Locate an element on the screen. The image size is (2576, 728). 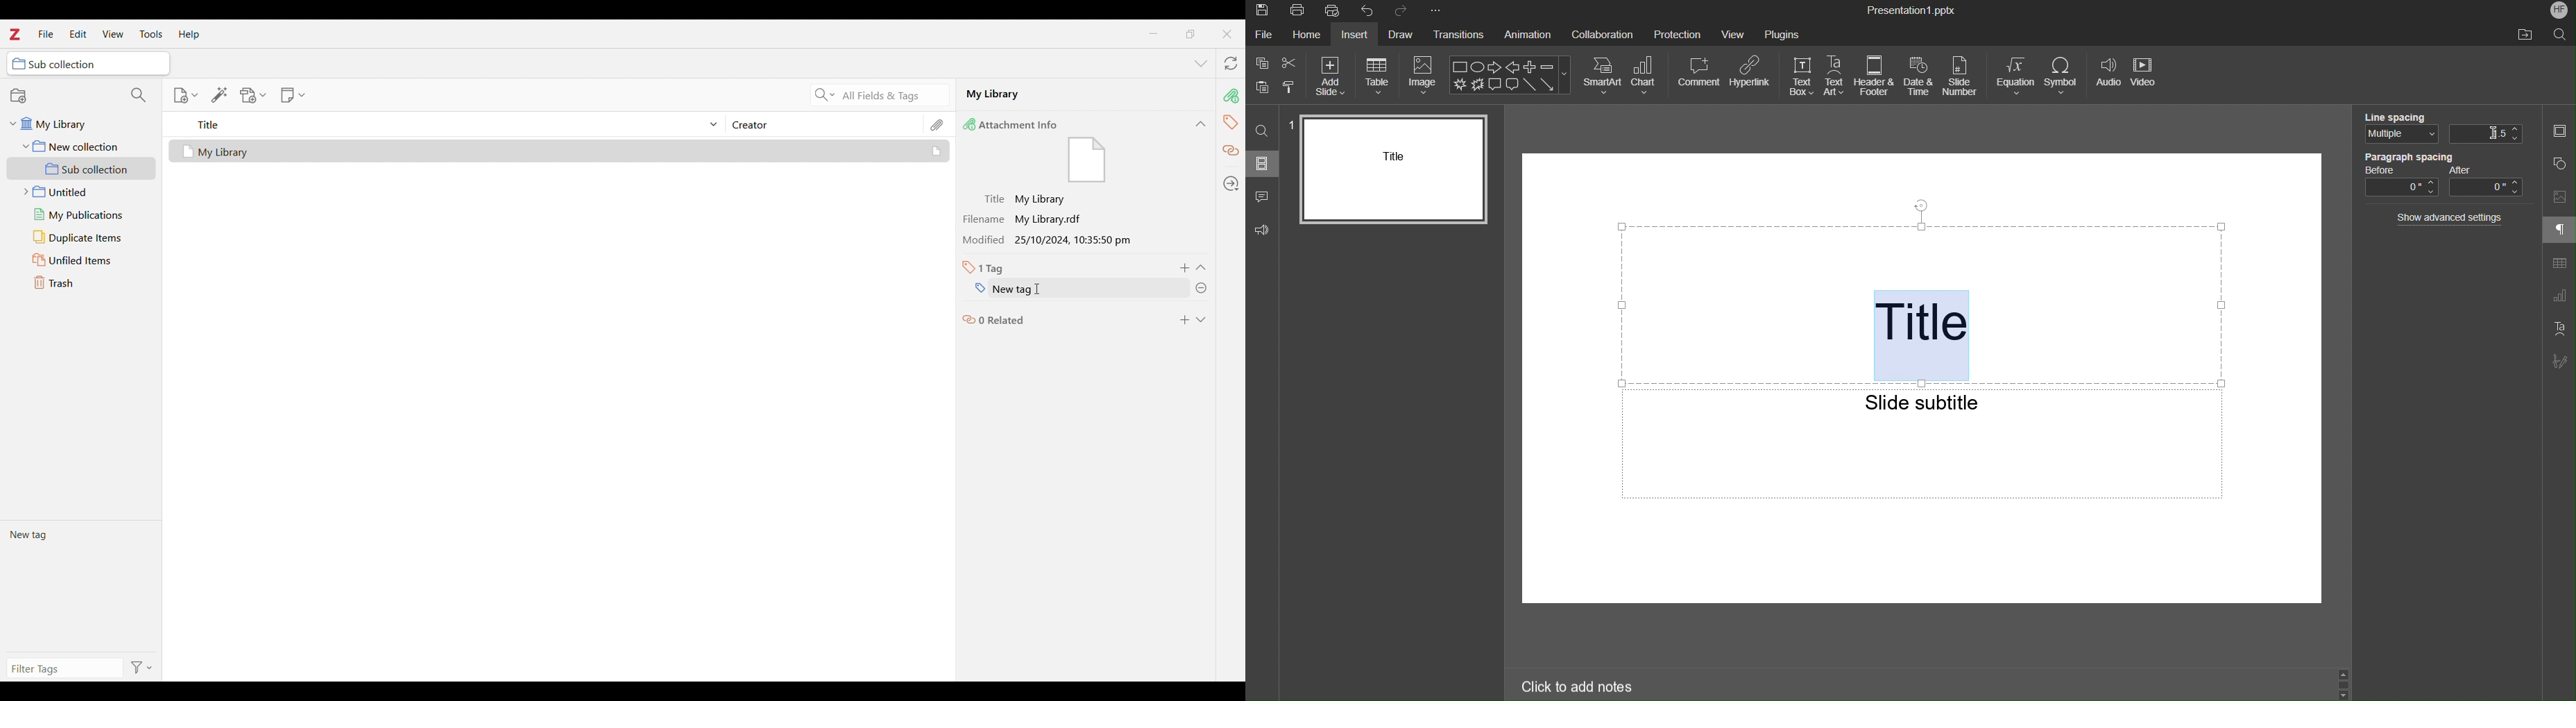
Quick Print is located at coordinates (1335, 12).